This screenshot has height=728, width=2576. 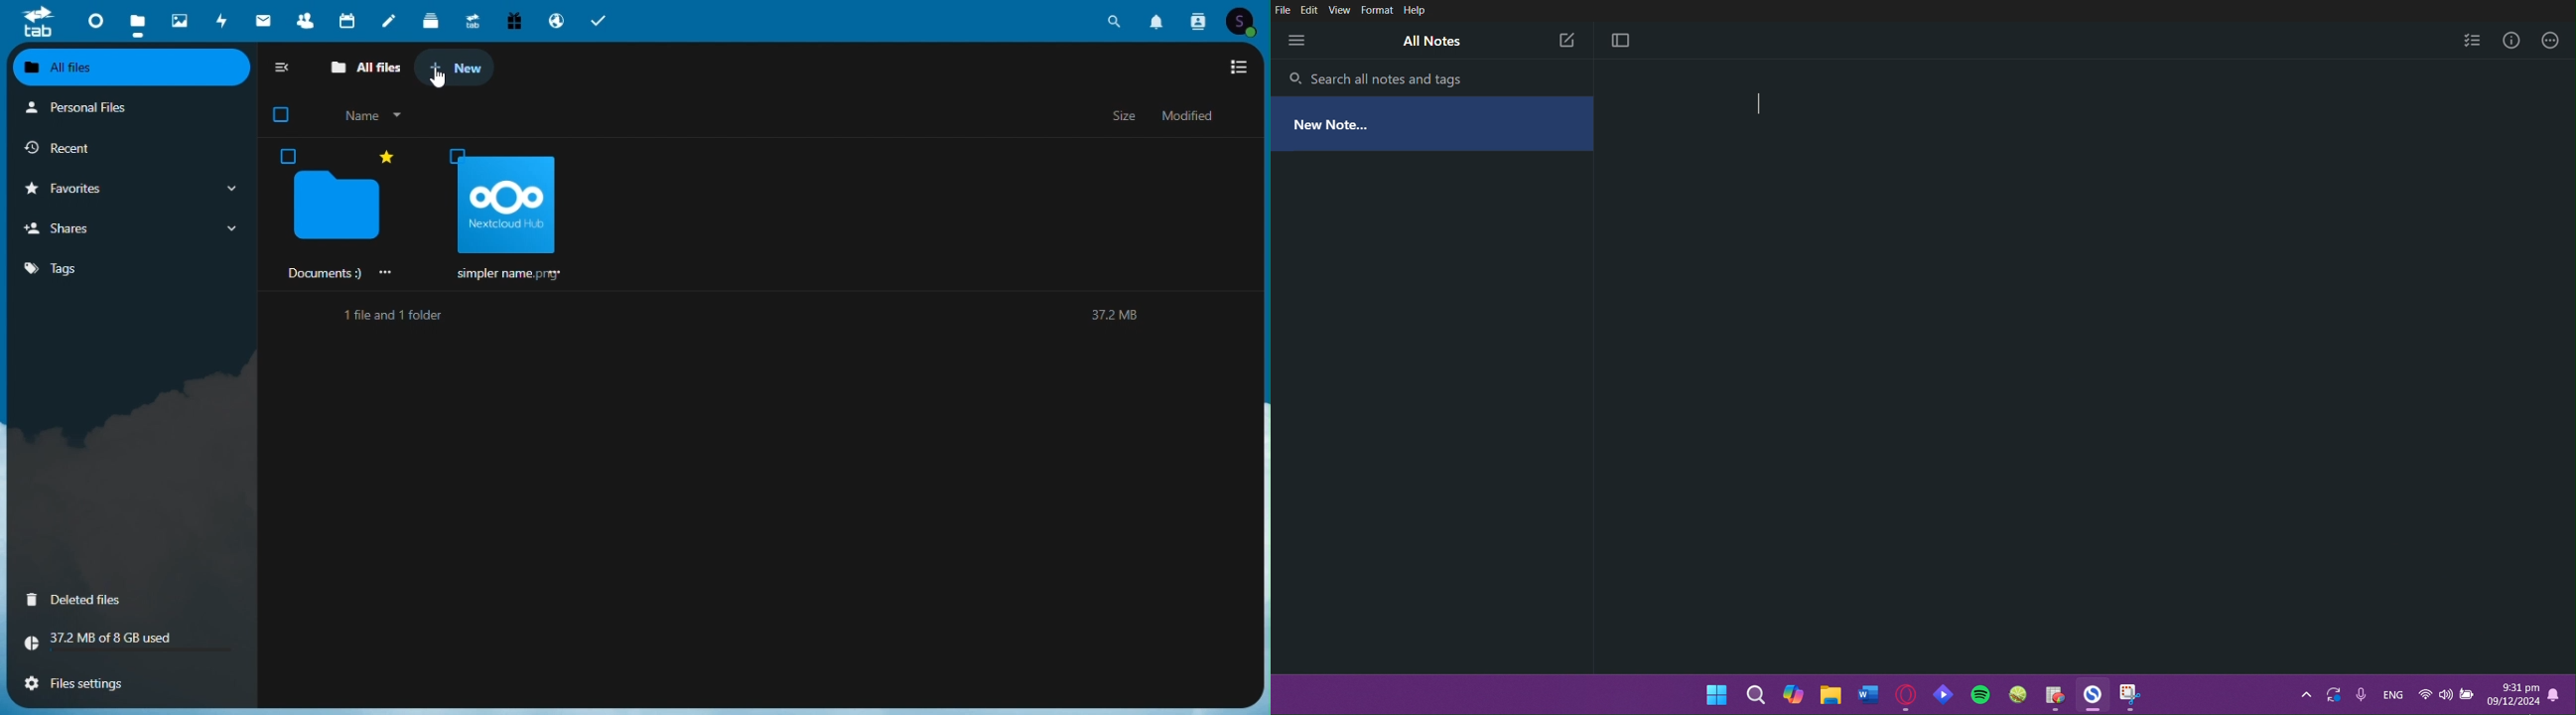 What do you see at coordinates (2469, 695) in the screenshot?
I see `battery` at bounding box center [2469, 695].